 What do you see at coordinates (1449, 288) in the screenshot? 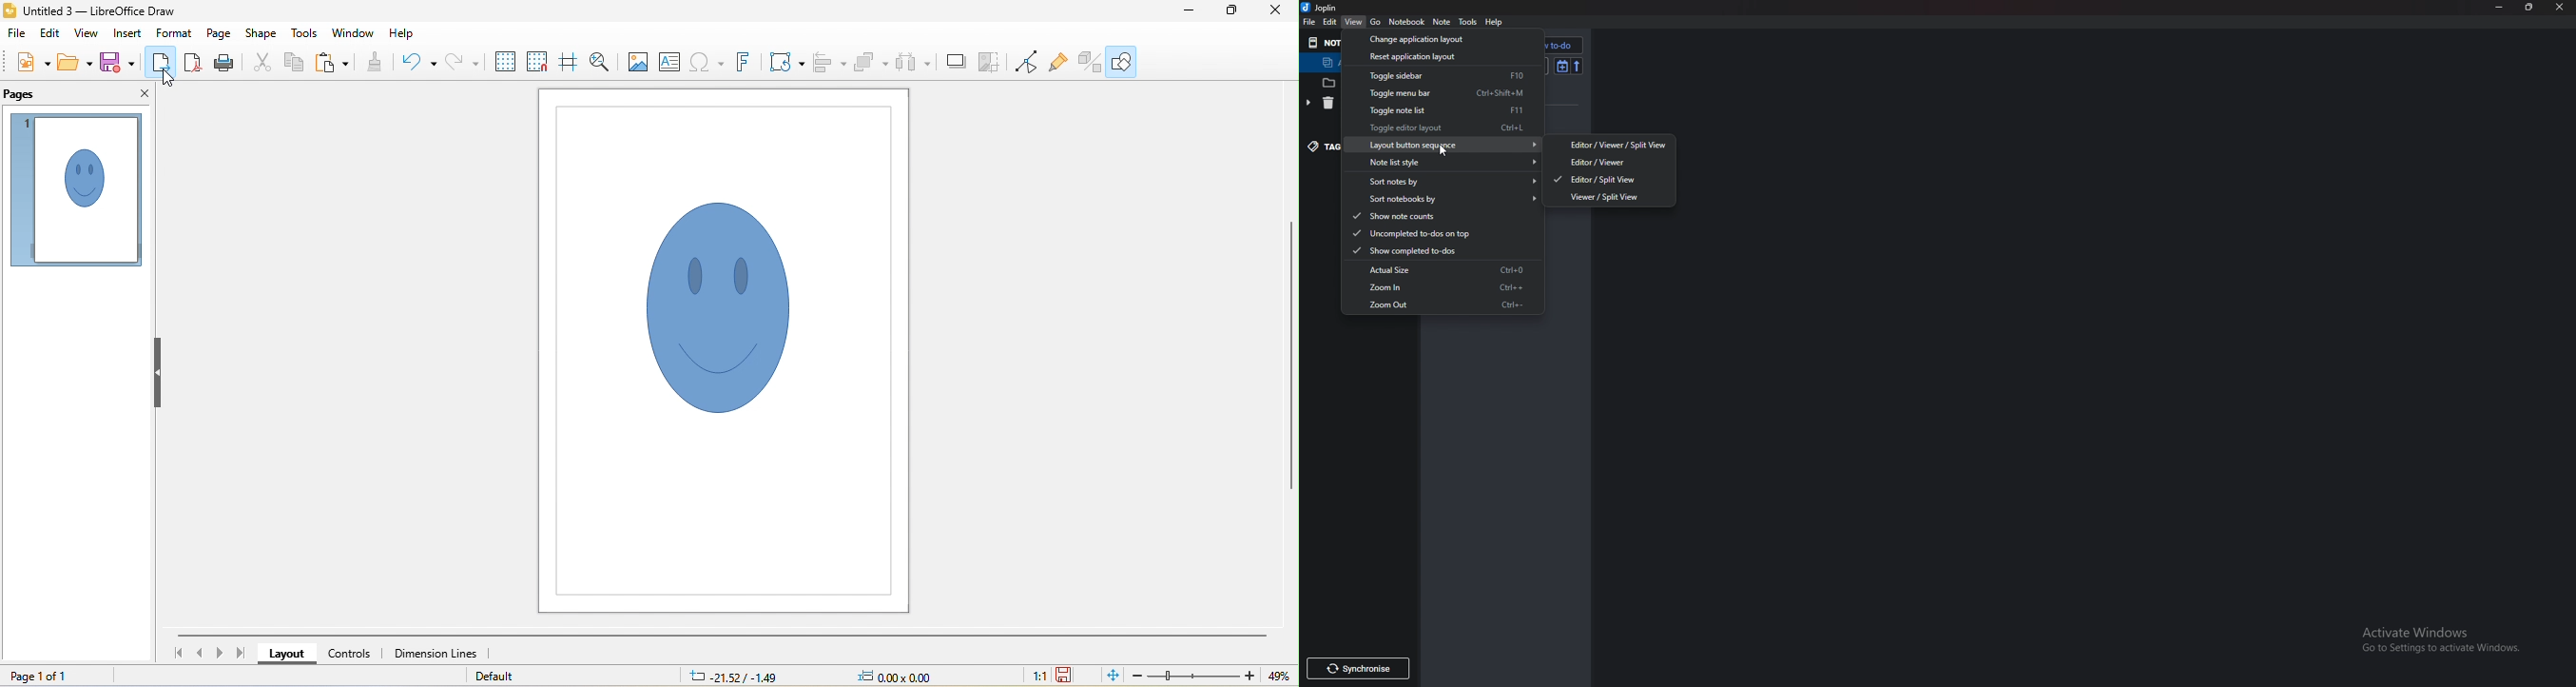
I see `Zoom In Cire ++` at bounding box center [1449, 288].